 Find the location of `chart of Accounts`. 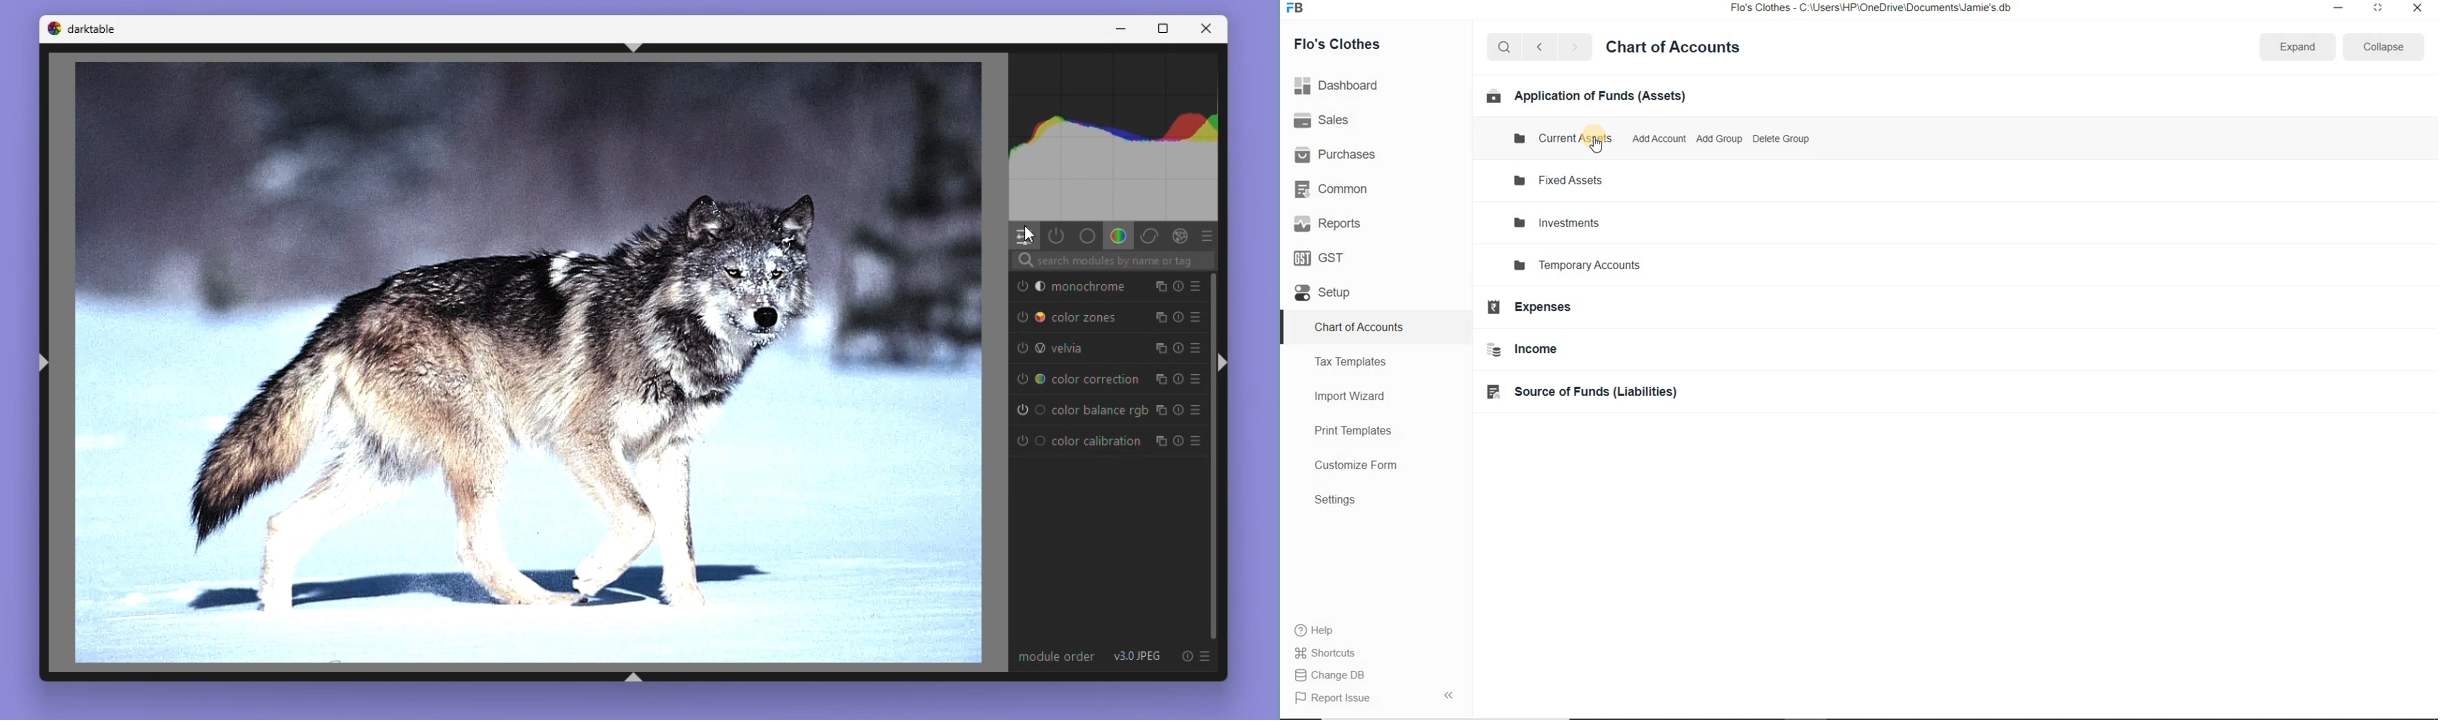

chart of Accounts is located at coordinates (1372, 328).